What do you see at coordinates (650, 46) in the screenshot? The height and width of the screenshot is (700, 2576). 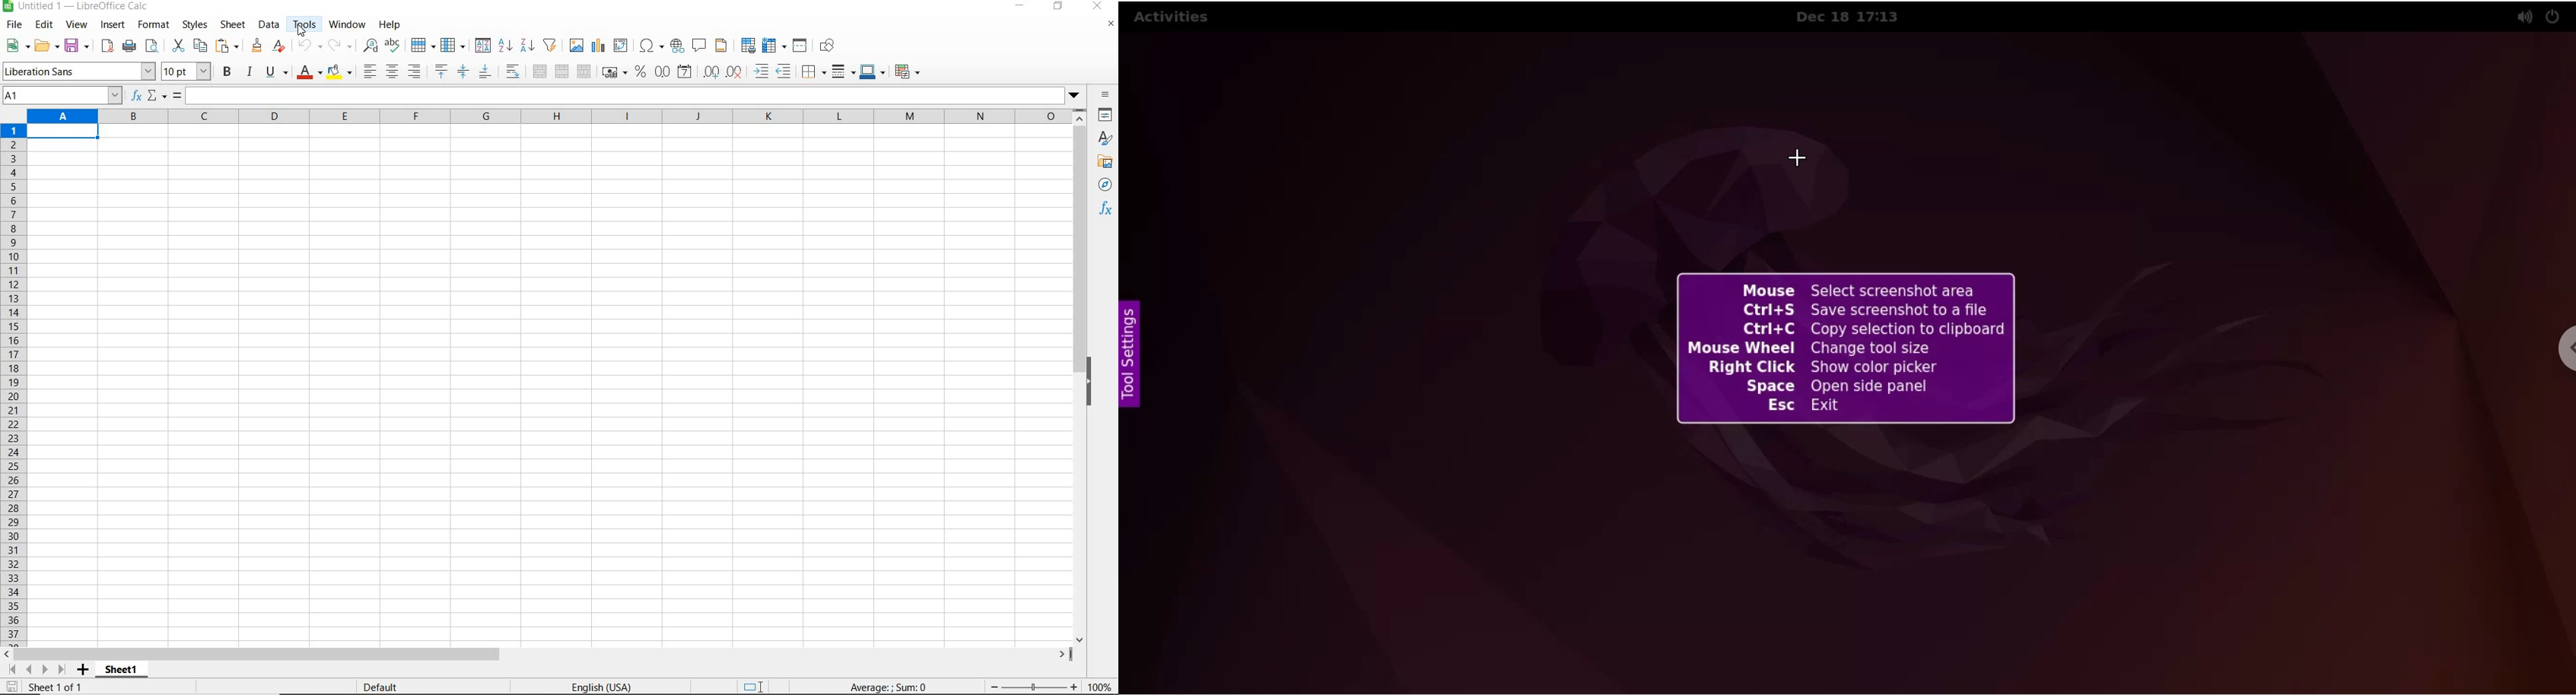 I see `insert special characters` at bounding box center [650, 46].